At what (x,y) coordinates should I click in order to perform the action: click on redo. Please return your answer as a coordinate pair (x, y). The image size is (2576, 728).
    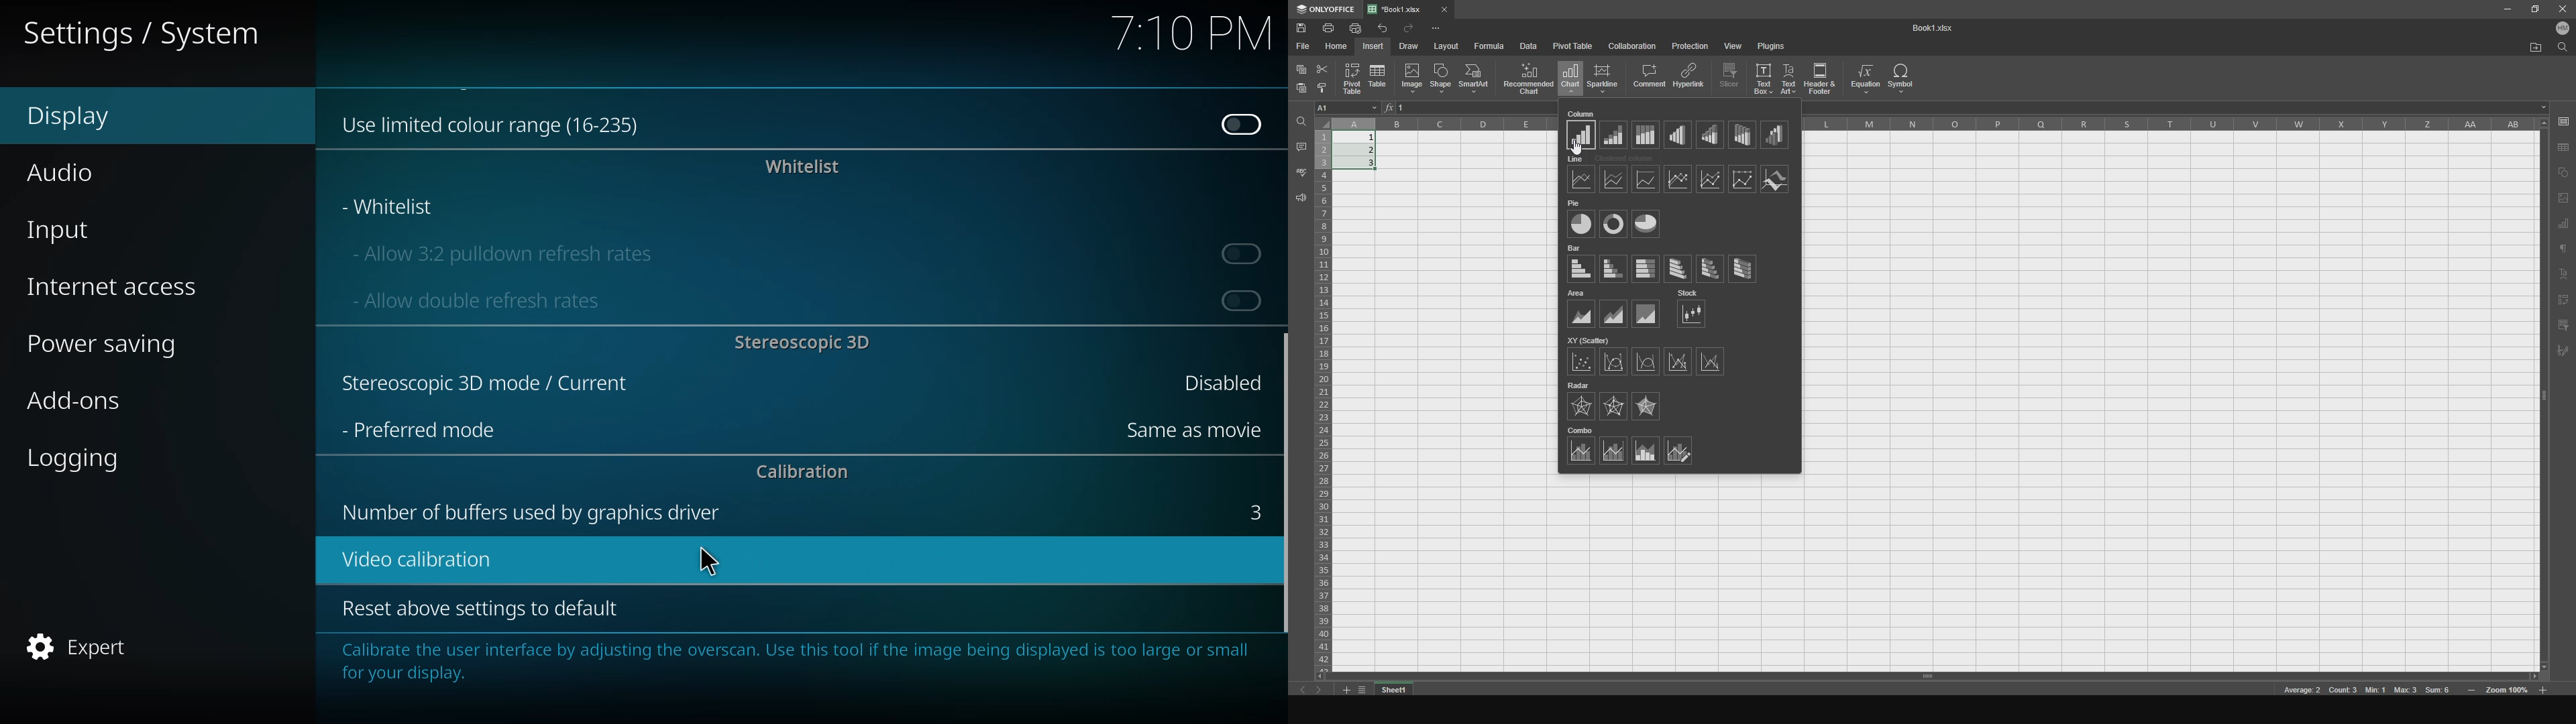
    Looking at the image, I should click on (1411, 28).